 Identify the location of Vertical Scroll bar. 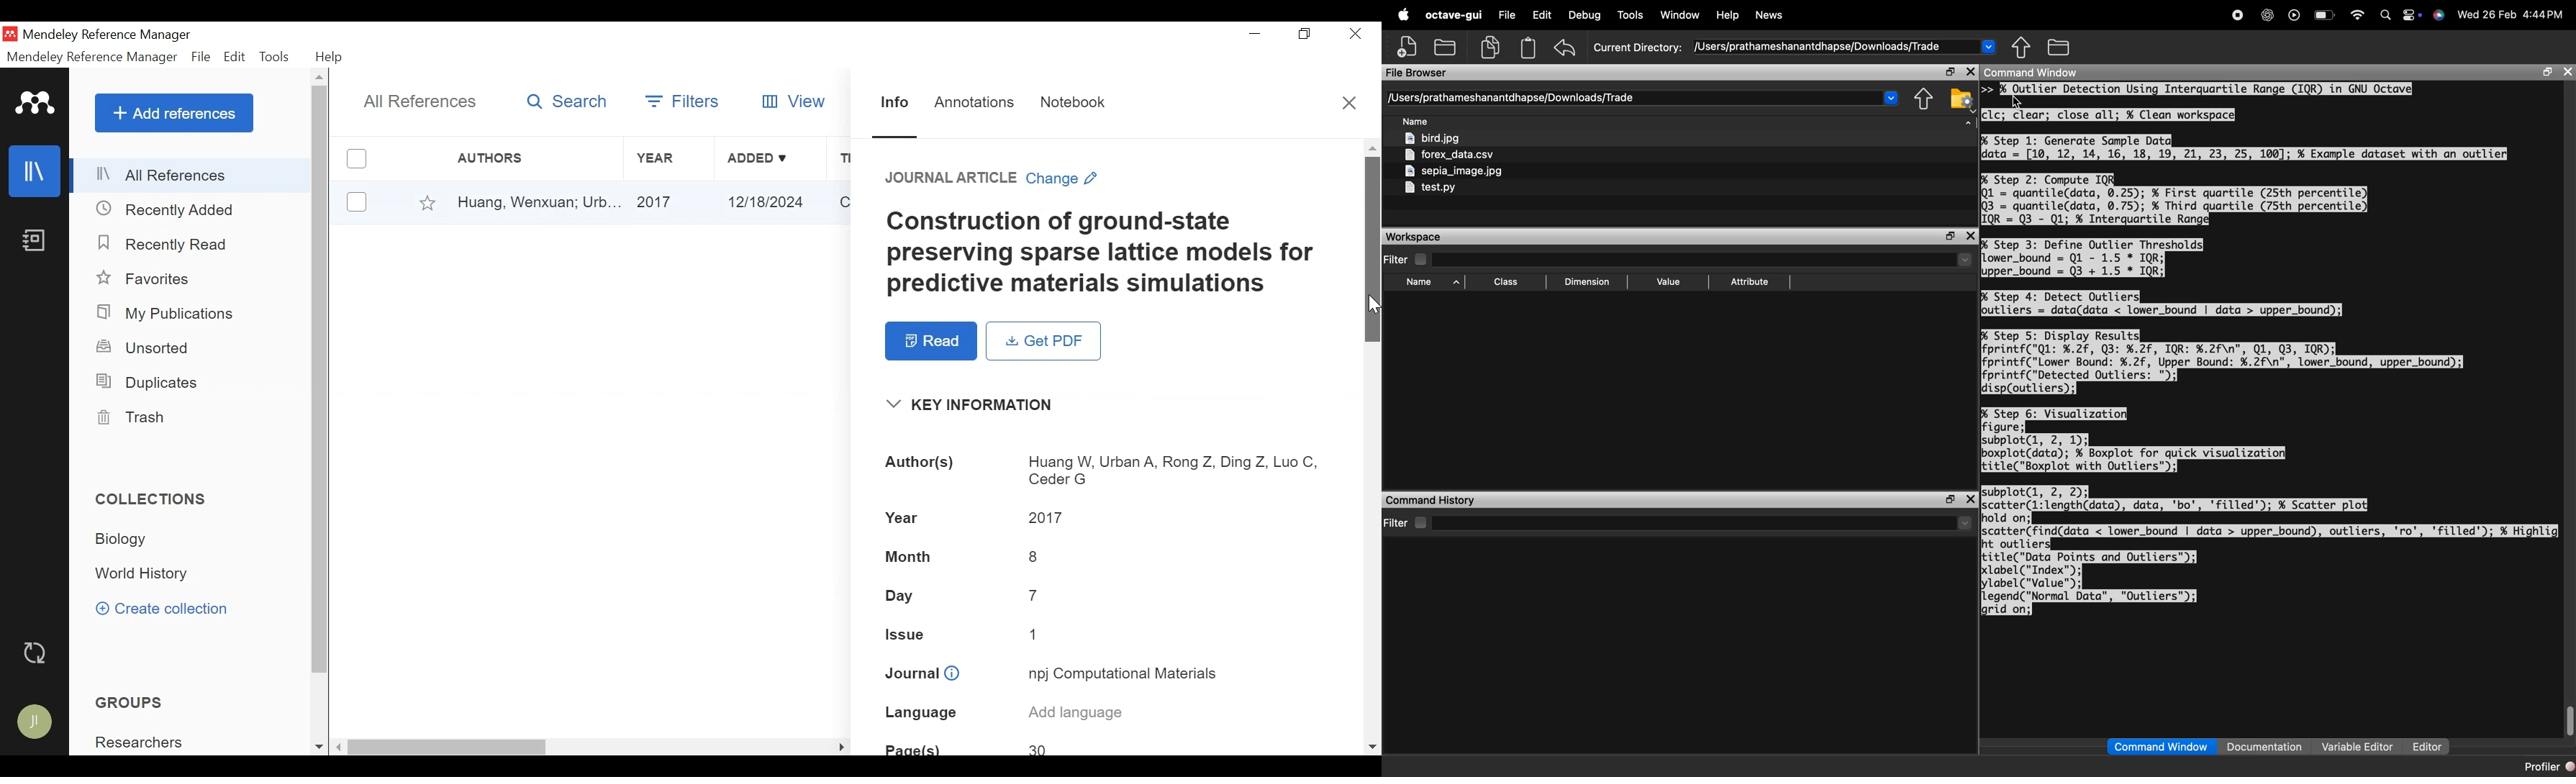
(448, 748).